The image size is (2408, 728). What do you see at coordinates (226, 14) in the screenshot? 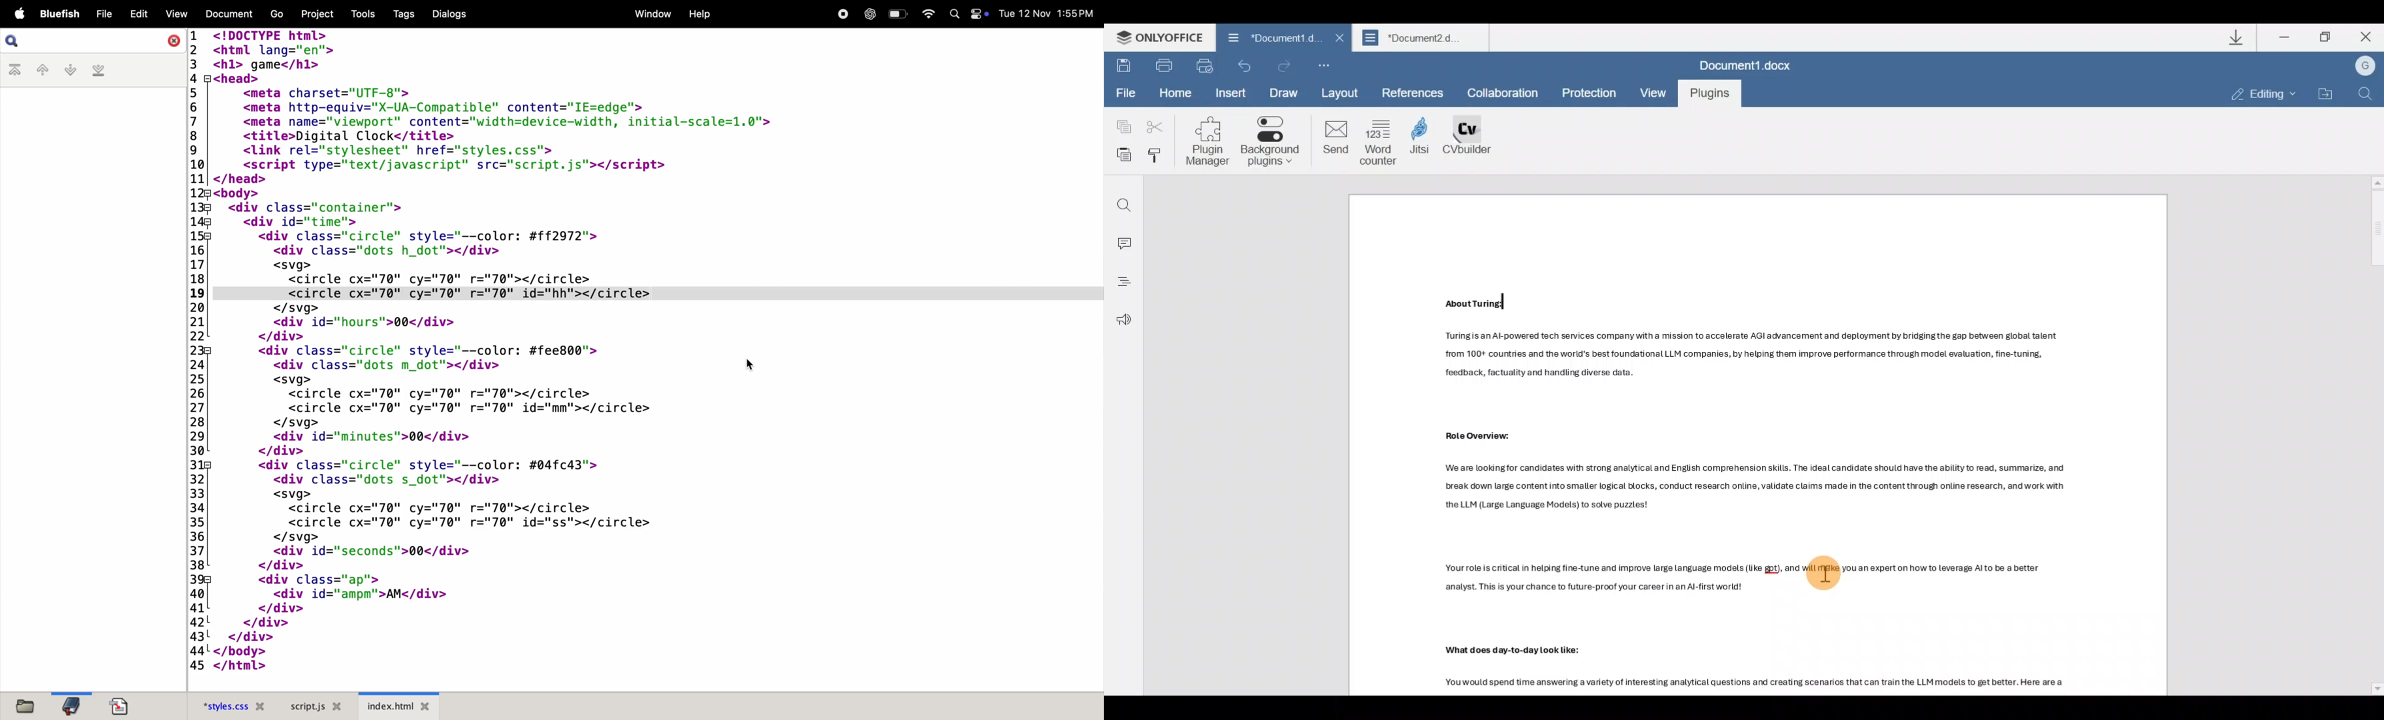
I see `documents` at bounding box center [226, 14].